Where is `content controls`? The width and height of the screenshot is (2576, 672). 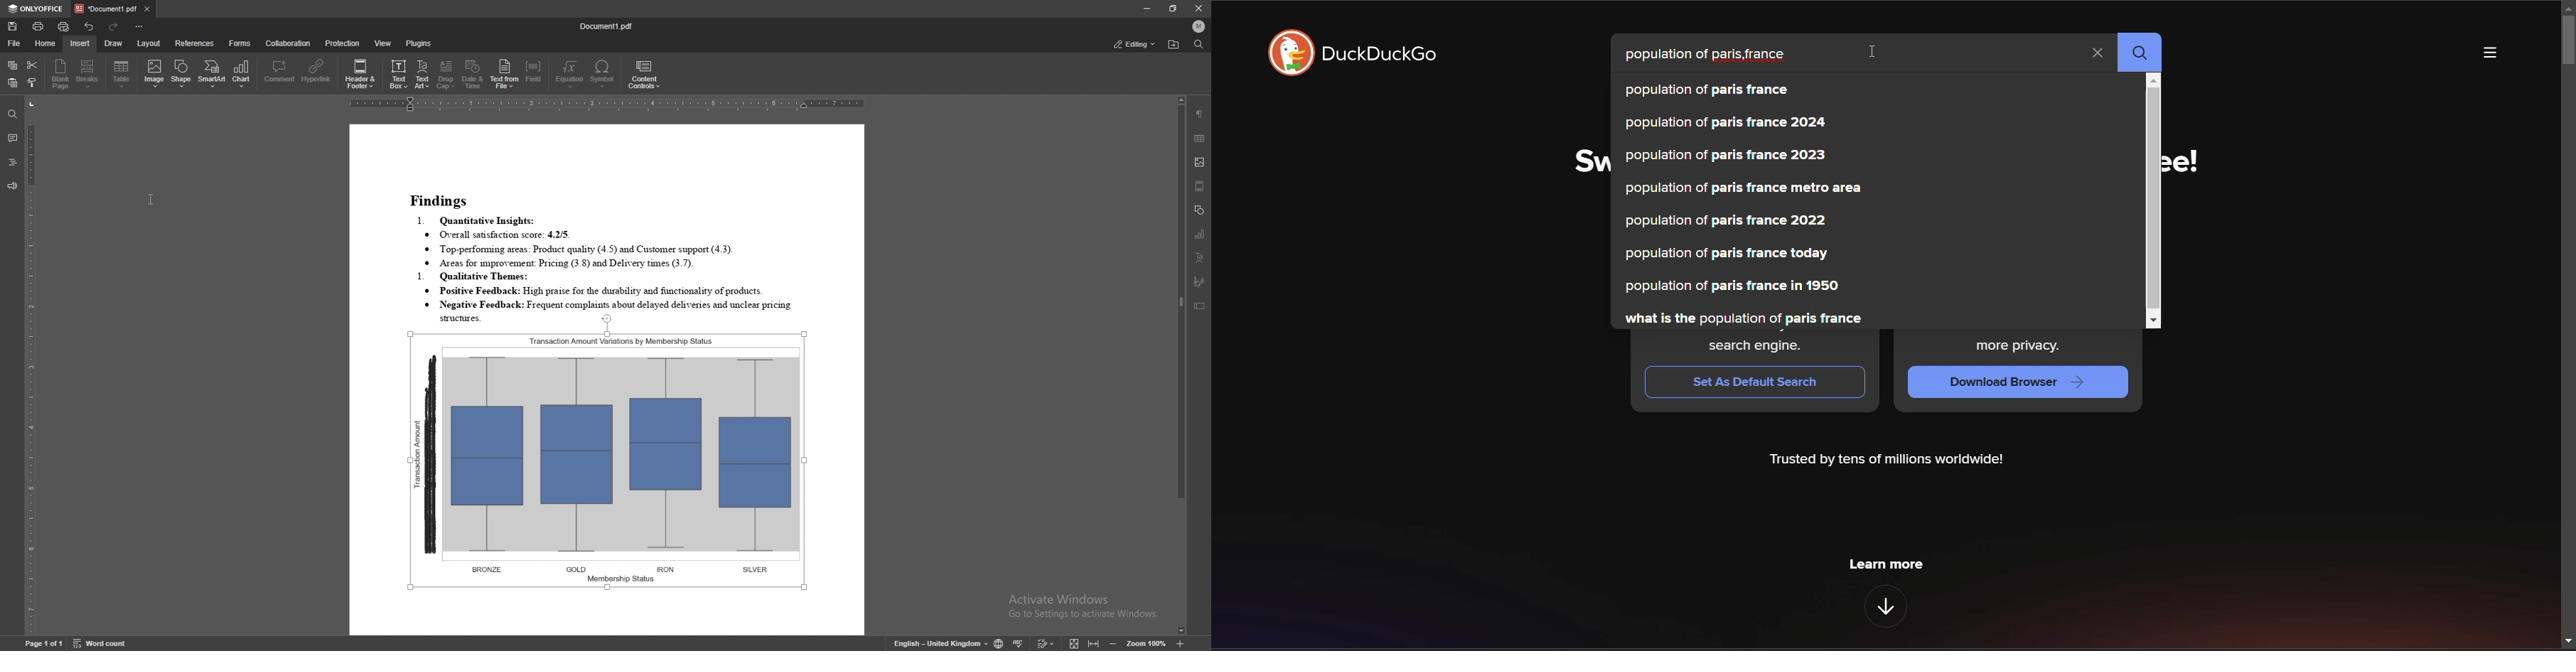 content controls is located at coordinates (647, 74).